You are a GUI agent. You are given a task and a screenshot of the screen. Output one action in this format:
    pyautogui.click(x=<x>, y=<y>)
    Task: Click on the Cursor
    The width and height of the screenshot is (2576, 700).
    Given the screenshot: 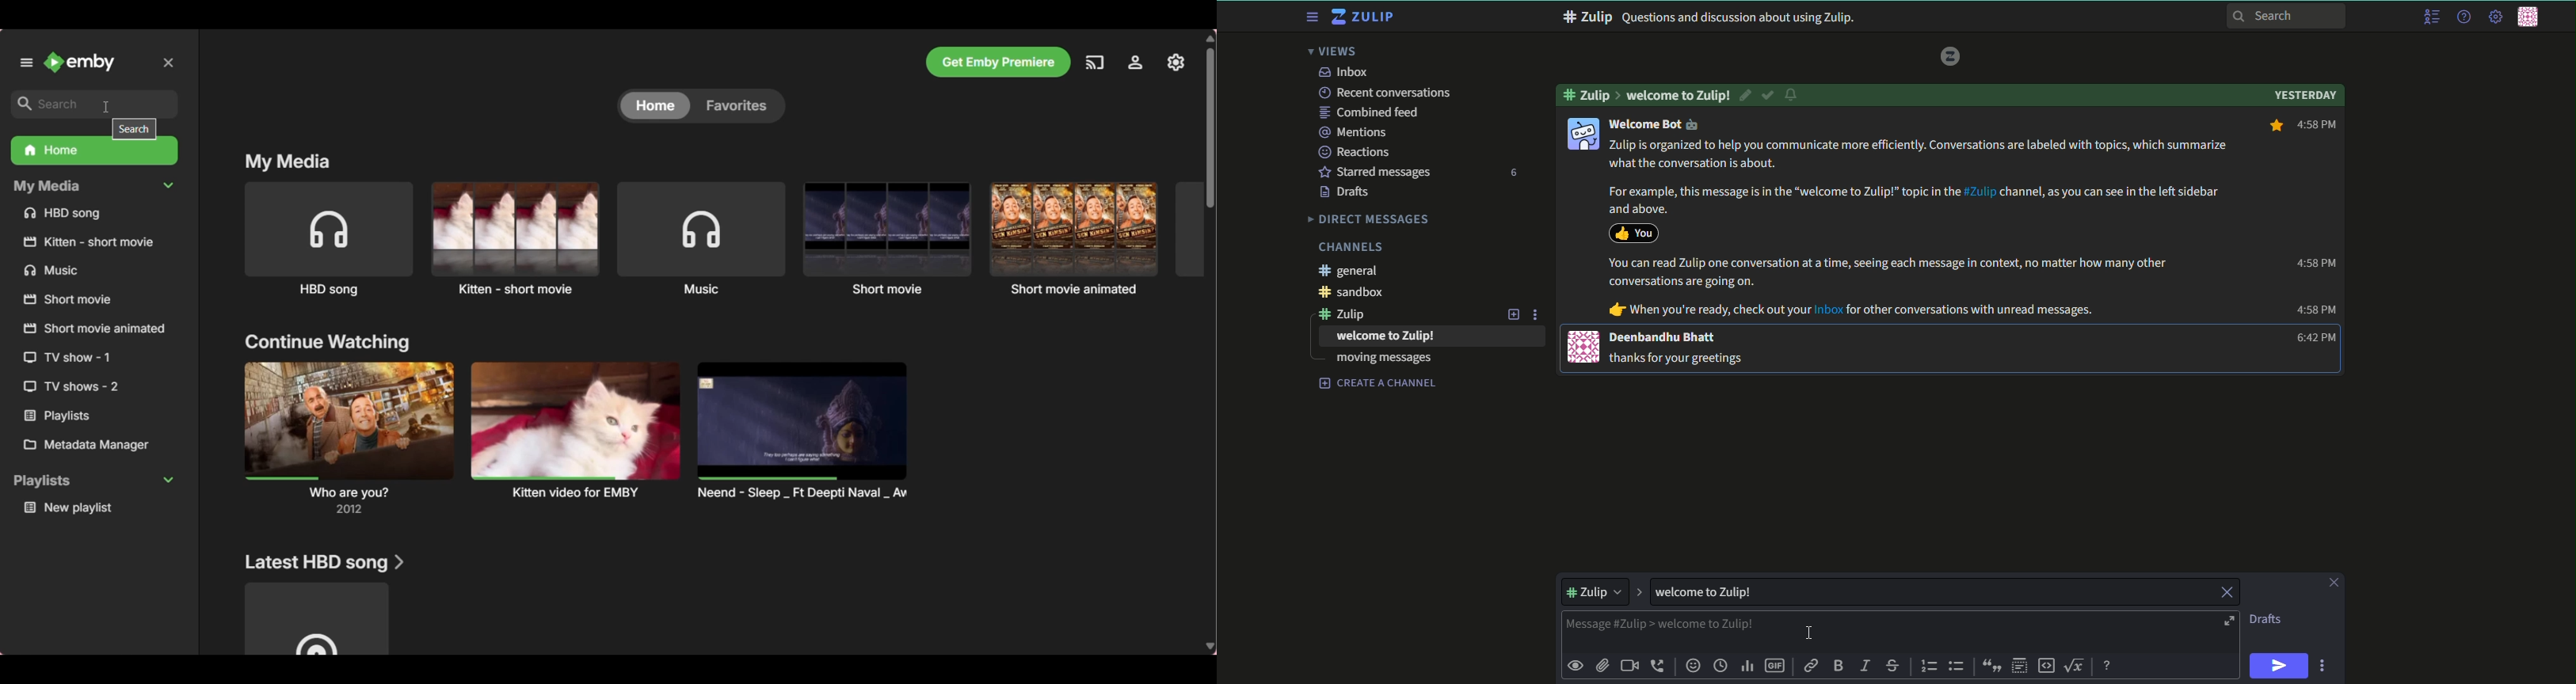 What is the action you would take?
    pyautogui.click(x=1812, y=631)
    